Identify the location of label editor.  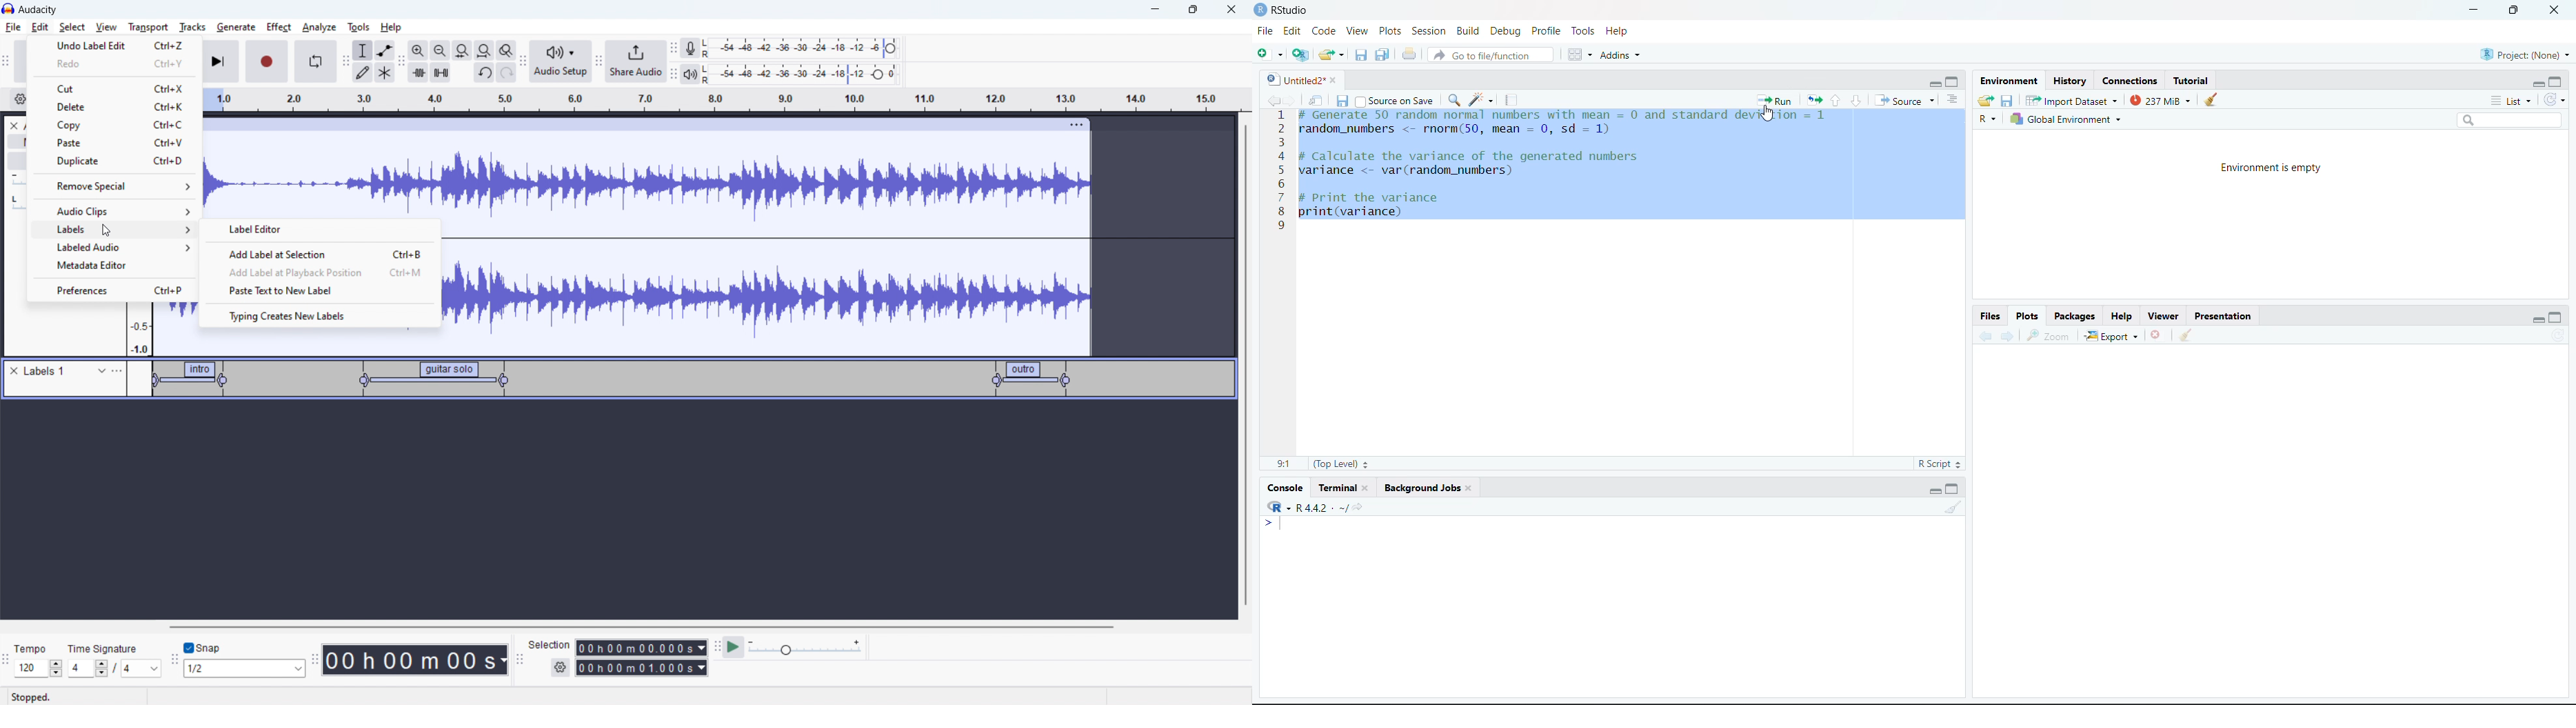
(320, 230).